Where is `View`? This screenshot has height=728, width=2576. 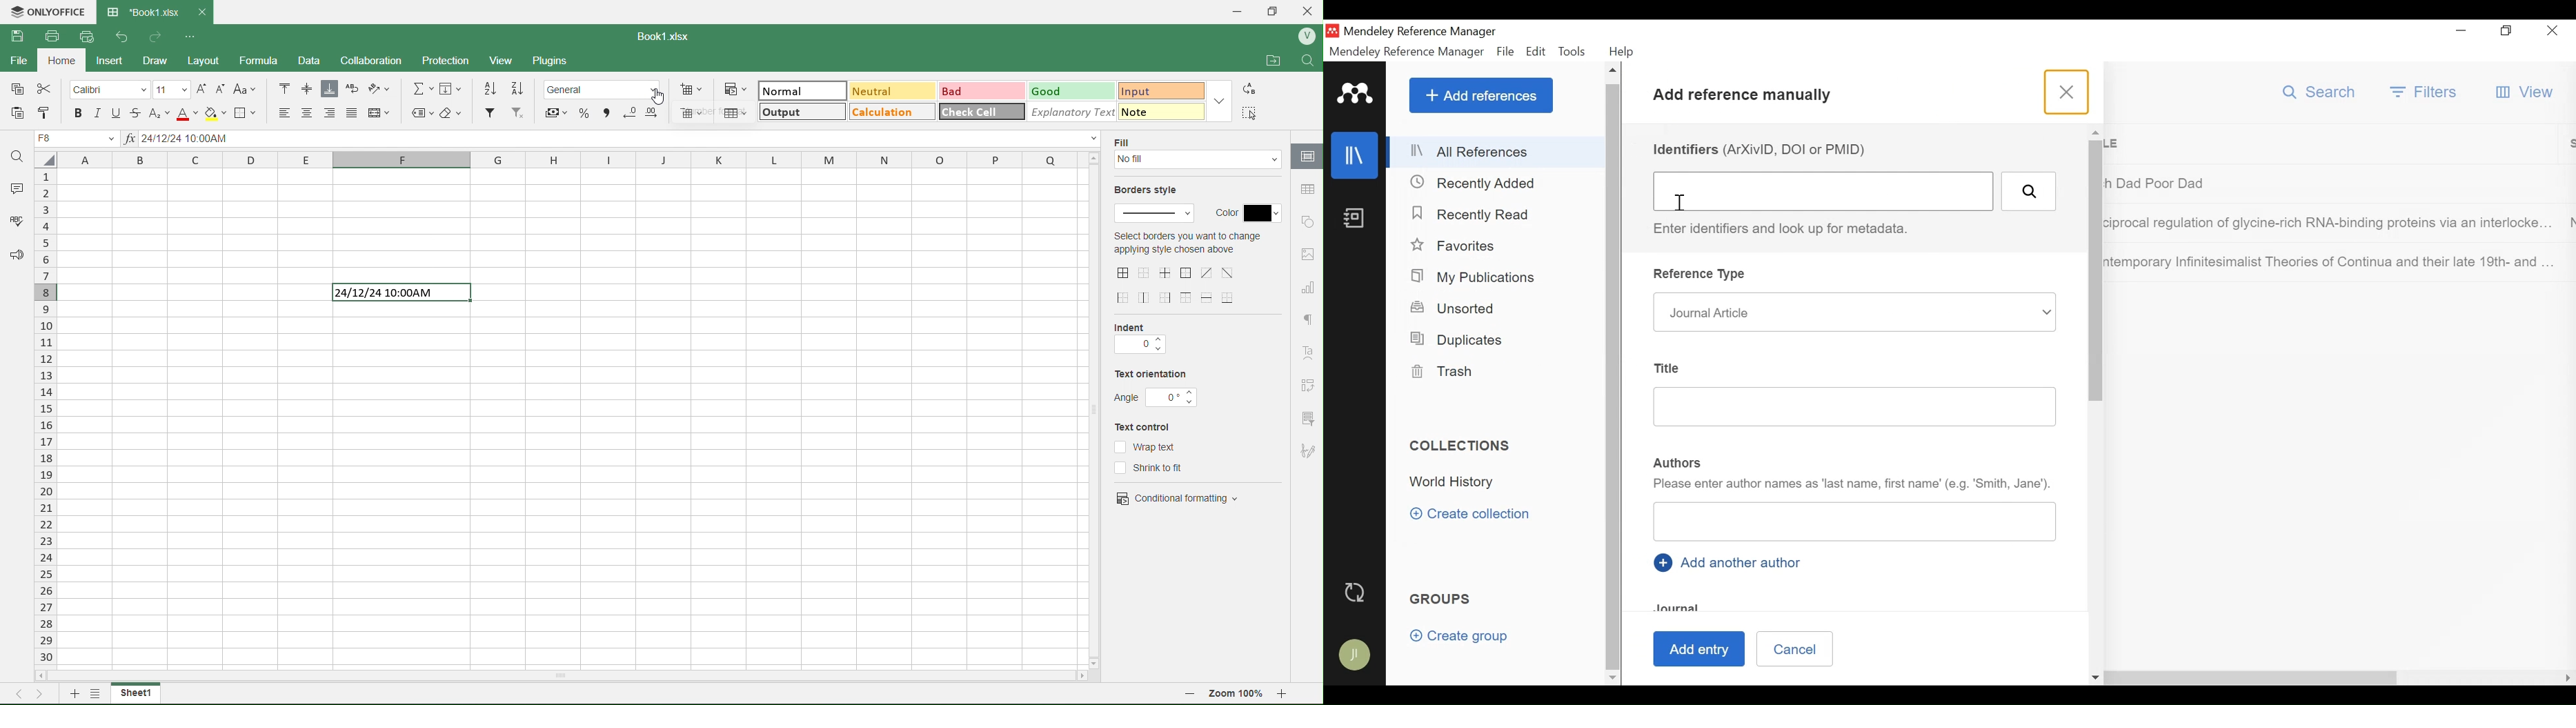 View is located at coordinates (508, 61).